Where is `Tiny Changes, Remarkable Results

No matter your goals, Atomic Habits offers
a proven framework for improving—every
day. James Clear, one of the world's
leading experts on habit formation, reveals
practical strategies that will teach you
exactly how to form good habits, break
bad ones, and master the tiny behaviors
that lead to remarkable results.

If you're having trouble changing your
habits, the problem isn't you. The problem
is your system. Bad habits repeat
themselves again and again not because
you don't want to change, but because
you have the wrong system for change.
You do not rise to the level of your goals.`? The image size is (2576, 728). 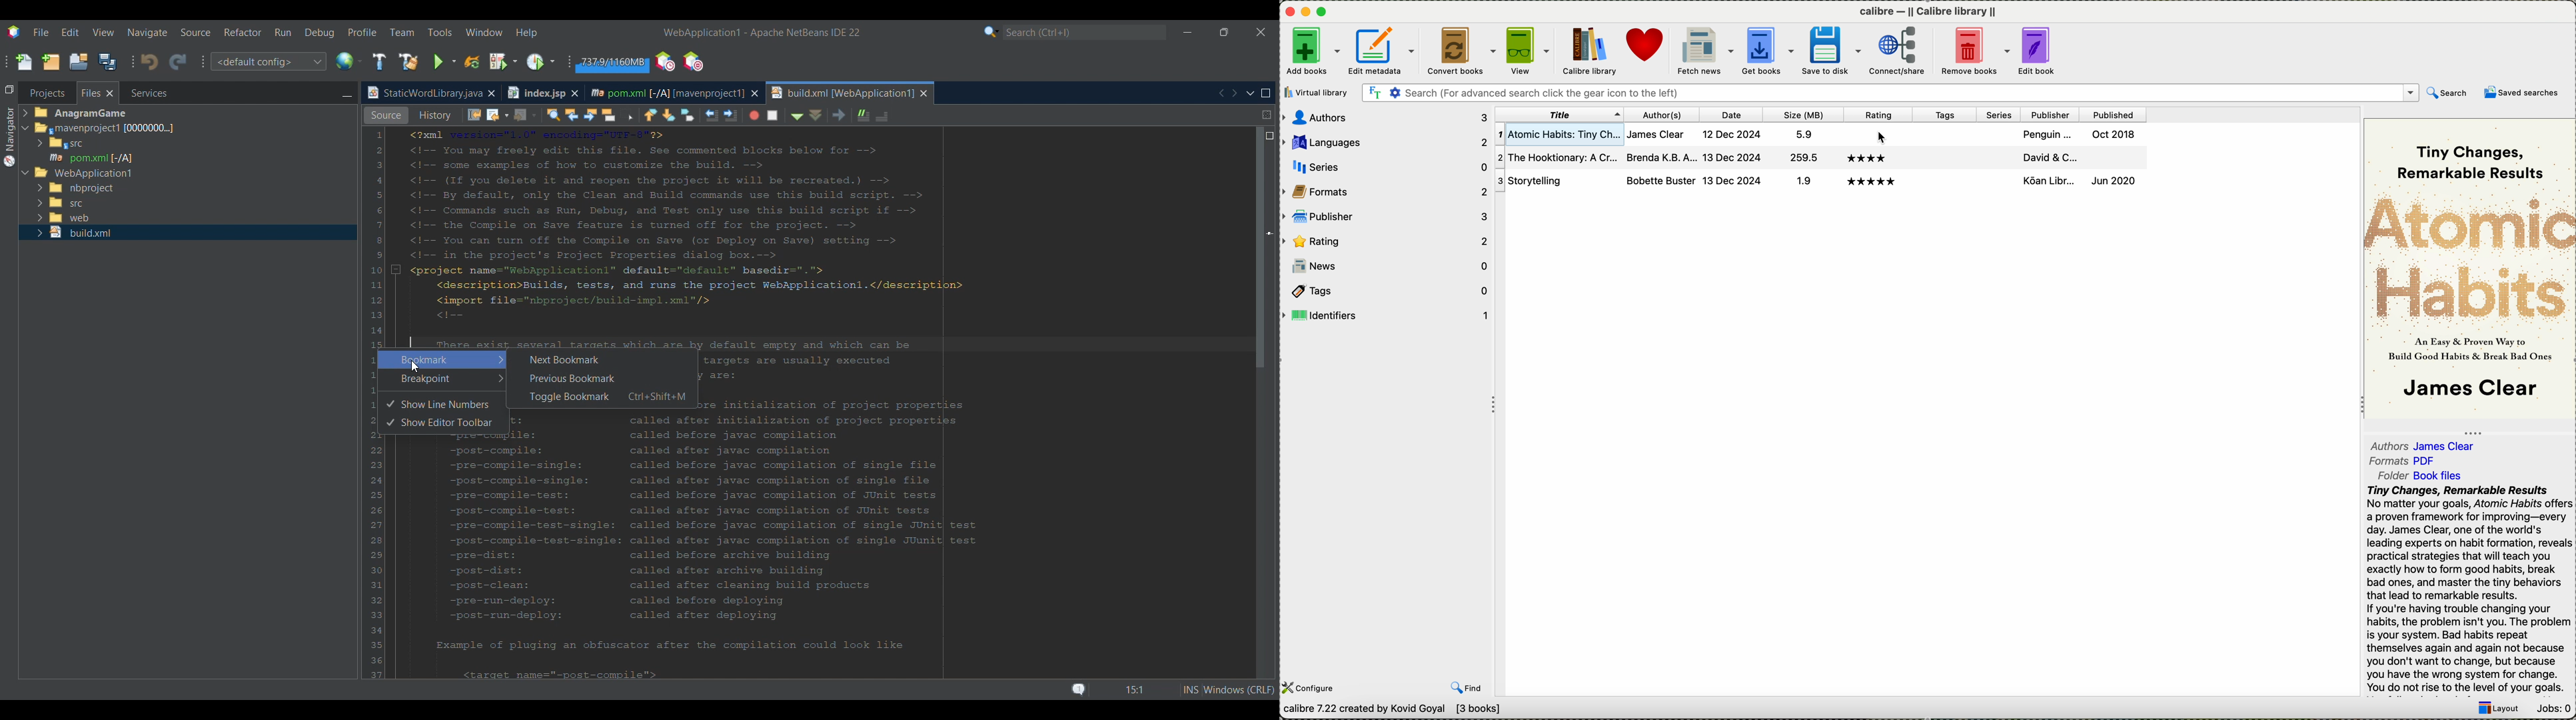
Tiny Changes, Remarkable Results

No matter your goals, Atomic Habits offers
a proven framework for improving—every
day. James Clear, one of the world's
leading experts on habit formation, reveals
practical strategies that will teach you
exactly how to form good habits, break
bad ones, and master the tiny behaviors
that lead to remarkable results.

If you're having trouble changing your
habits, the problem isn't you. The problem
is your system. Bad habits repeat
themselves again and again not because
you don't want to change, but because
you have the wrong system for change.
You do not rise to the level of your goals. is located at coordinates (2468, 590).